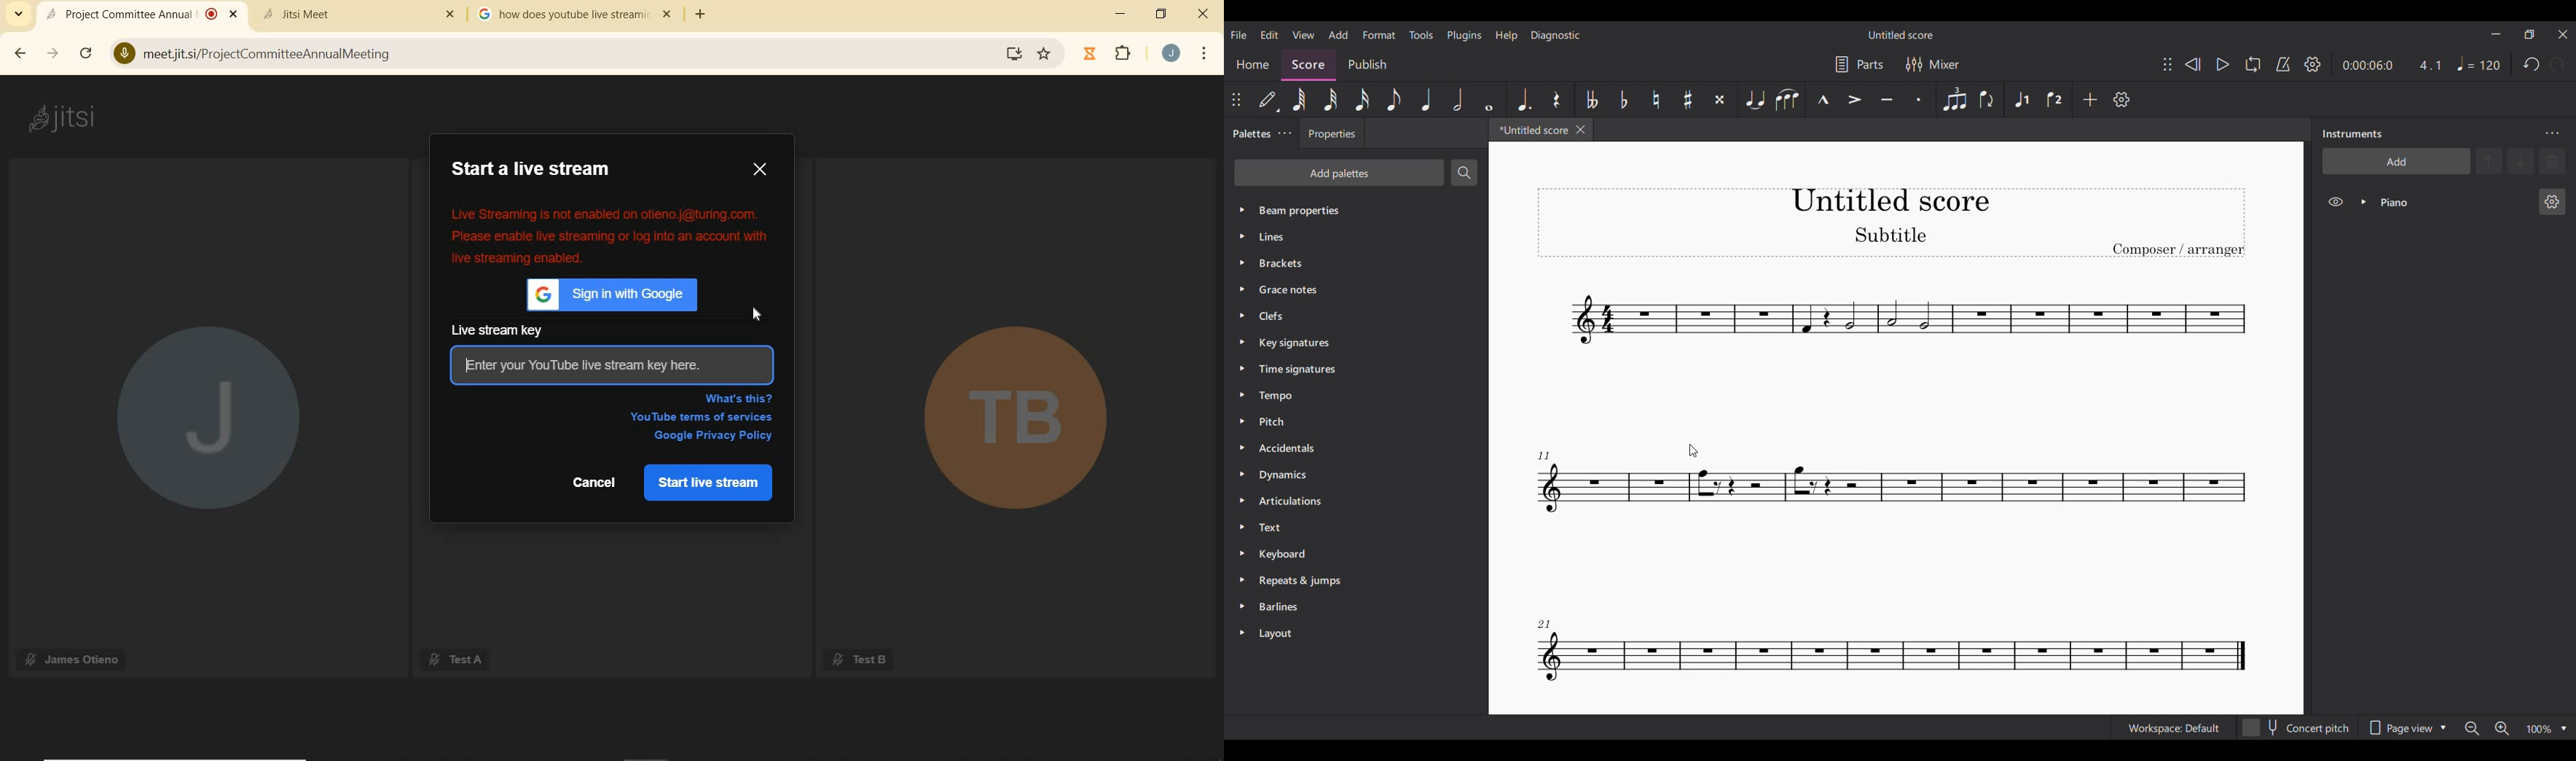 This screenshot has height=784, width=2576. I want to click on account, so click(1173, 56).